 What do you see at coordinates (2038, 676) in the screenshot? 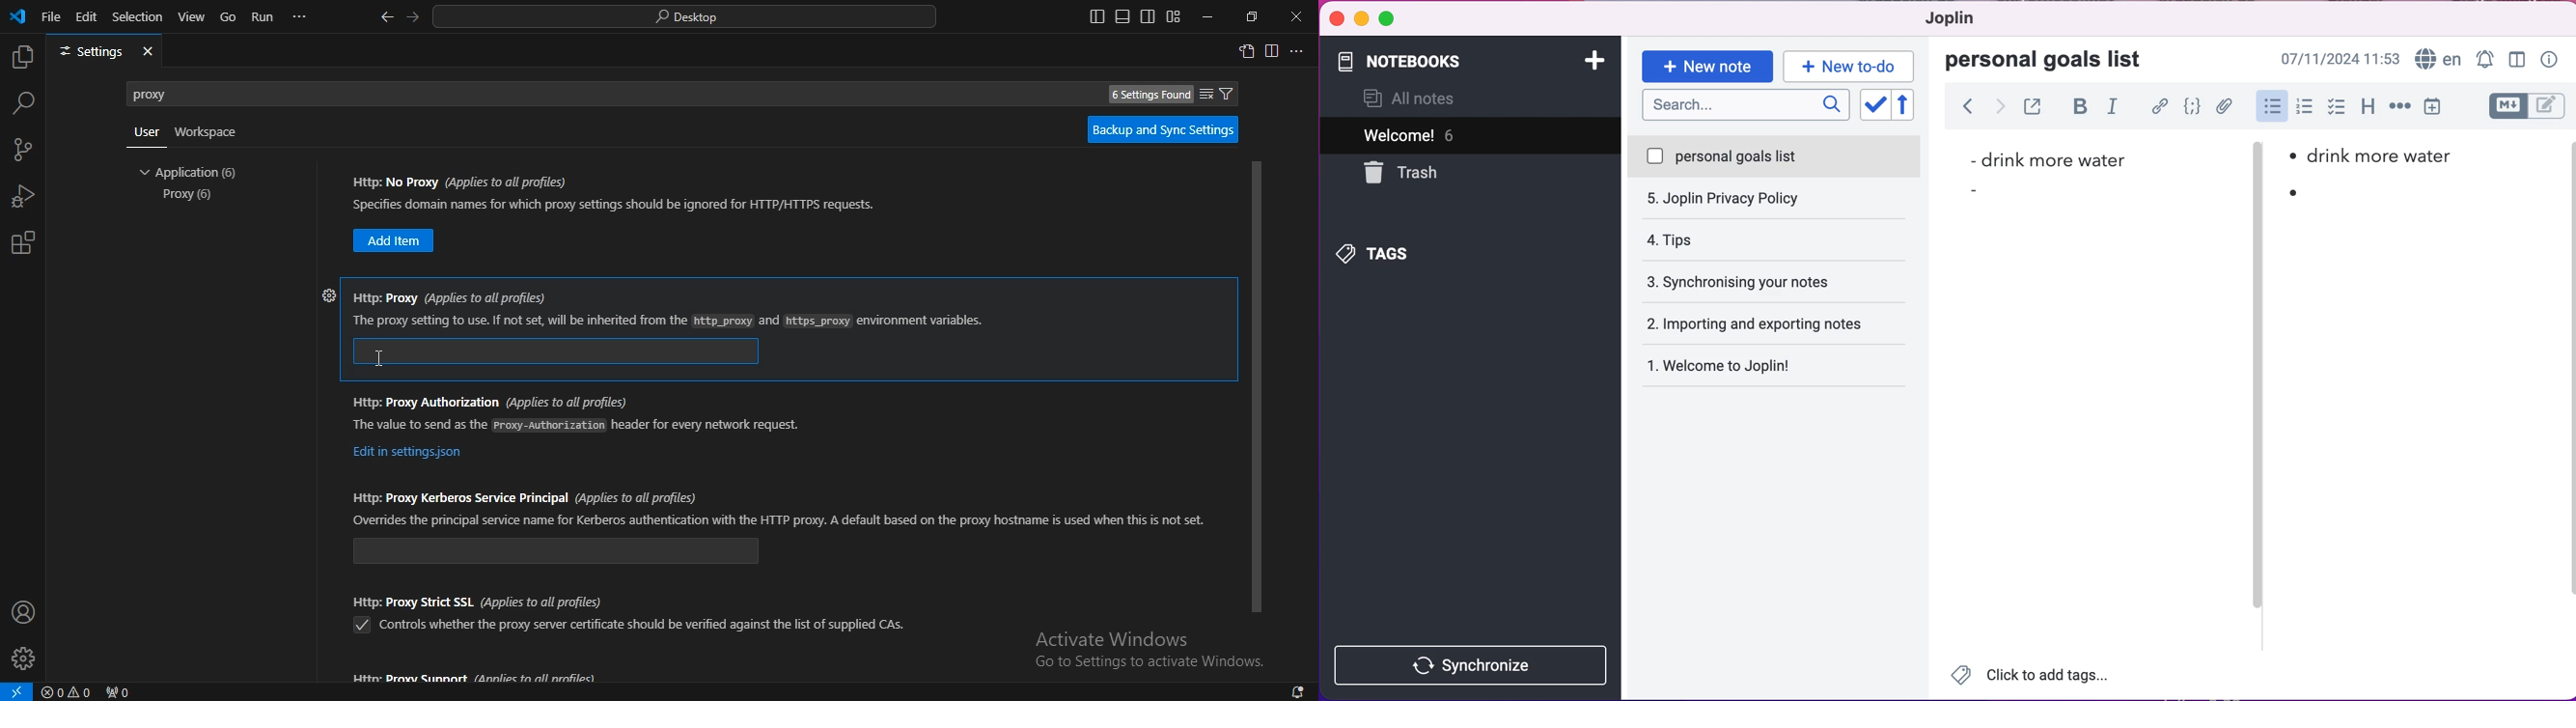
I see `Click to add tags...` at bounding box center [2038, 676].